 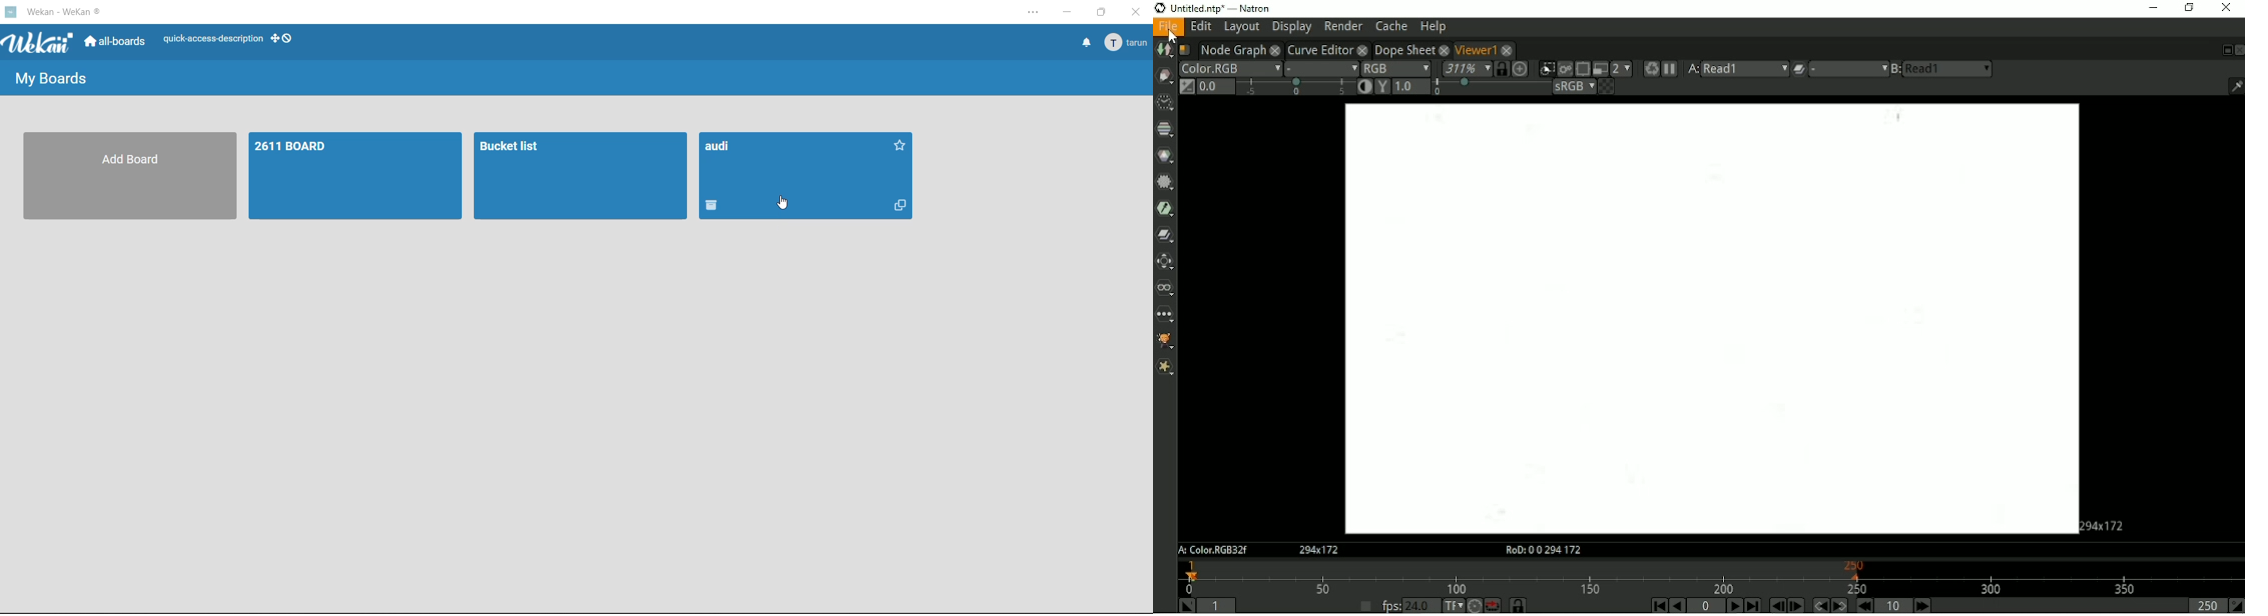 I want to click on Favorite, so click(x=901, y=142).